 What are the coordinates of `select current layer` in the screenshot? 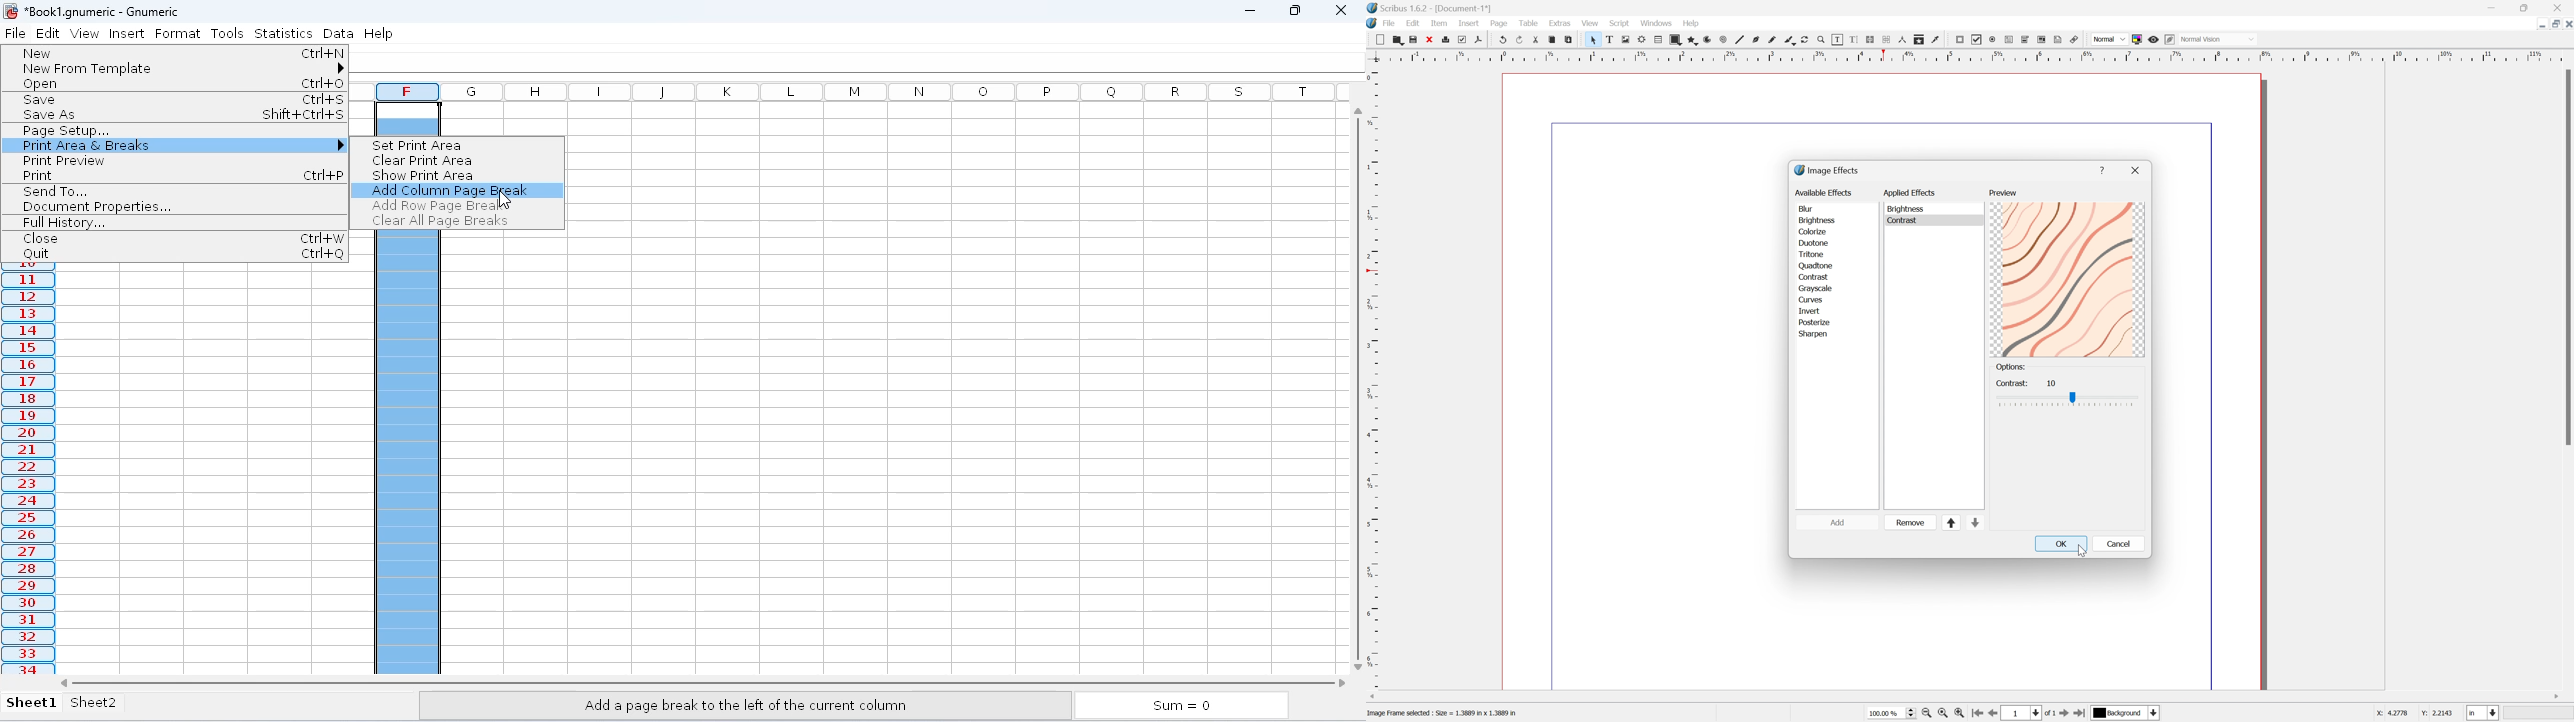 It's located at (2128, 714).